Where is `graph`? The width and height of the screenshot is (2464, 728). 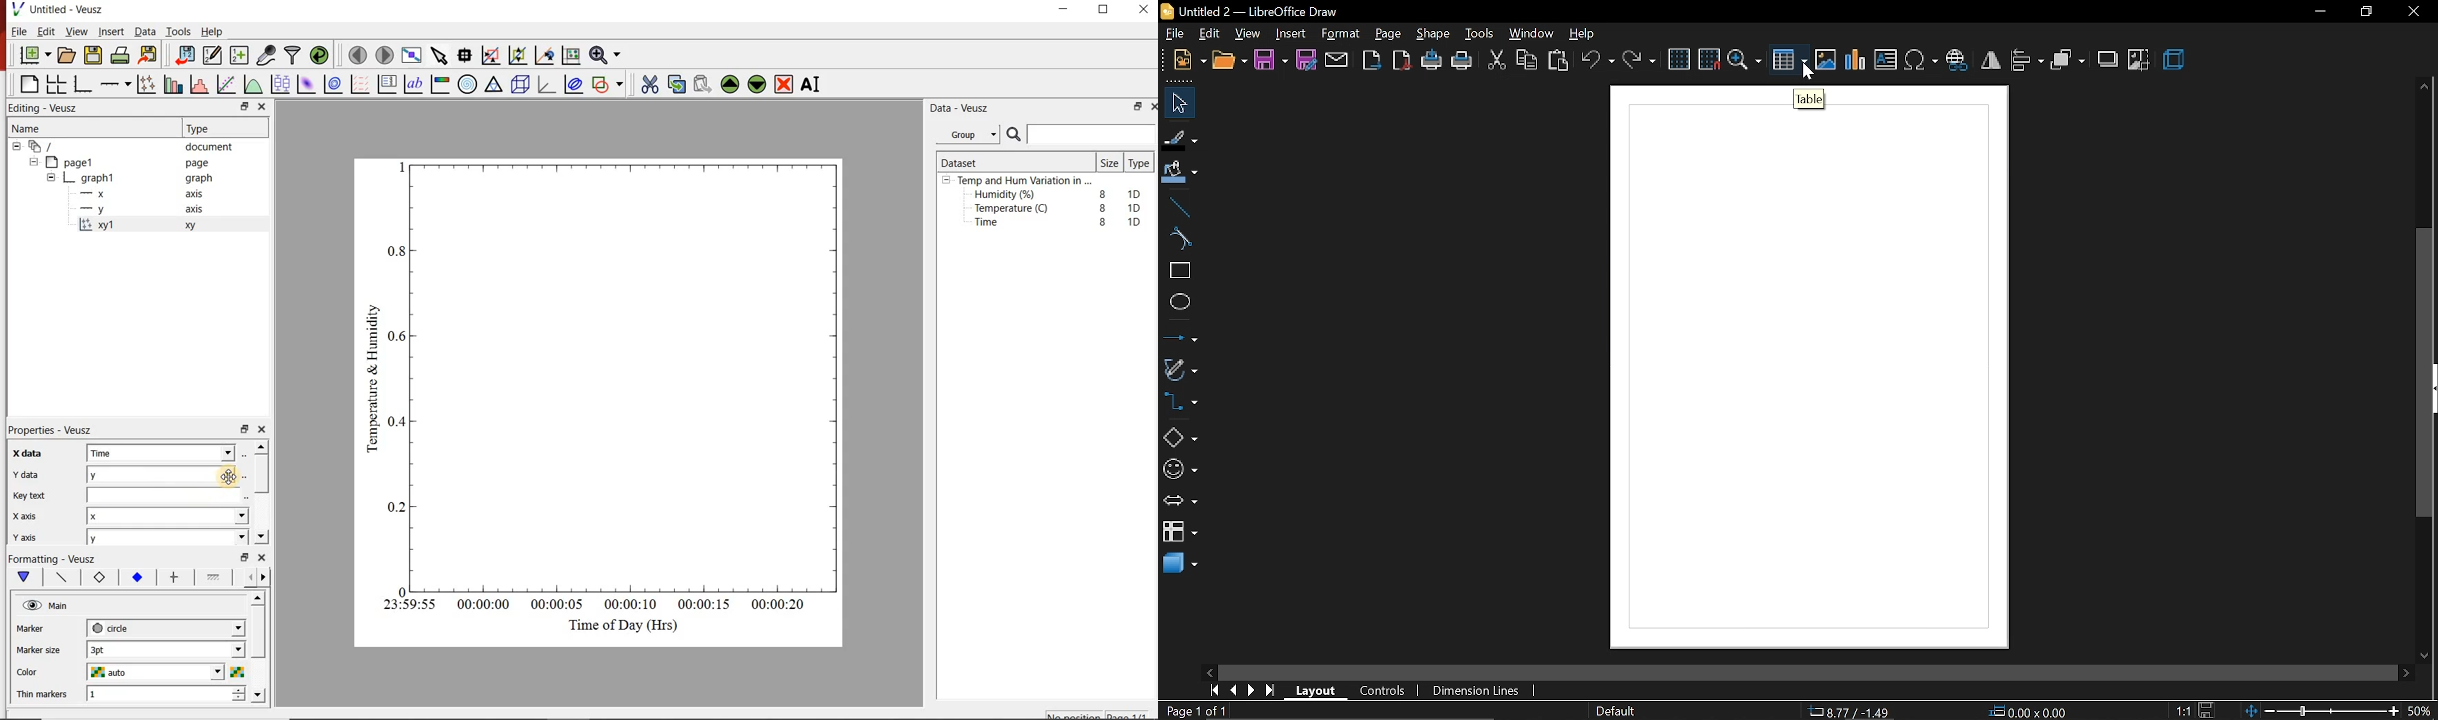
graph is located at coordinates (99, 177).